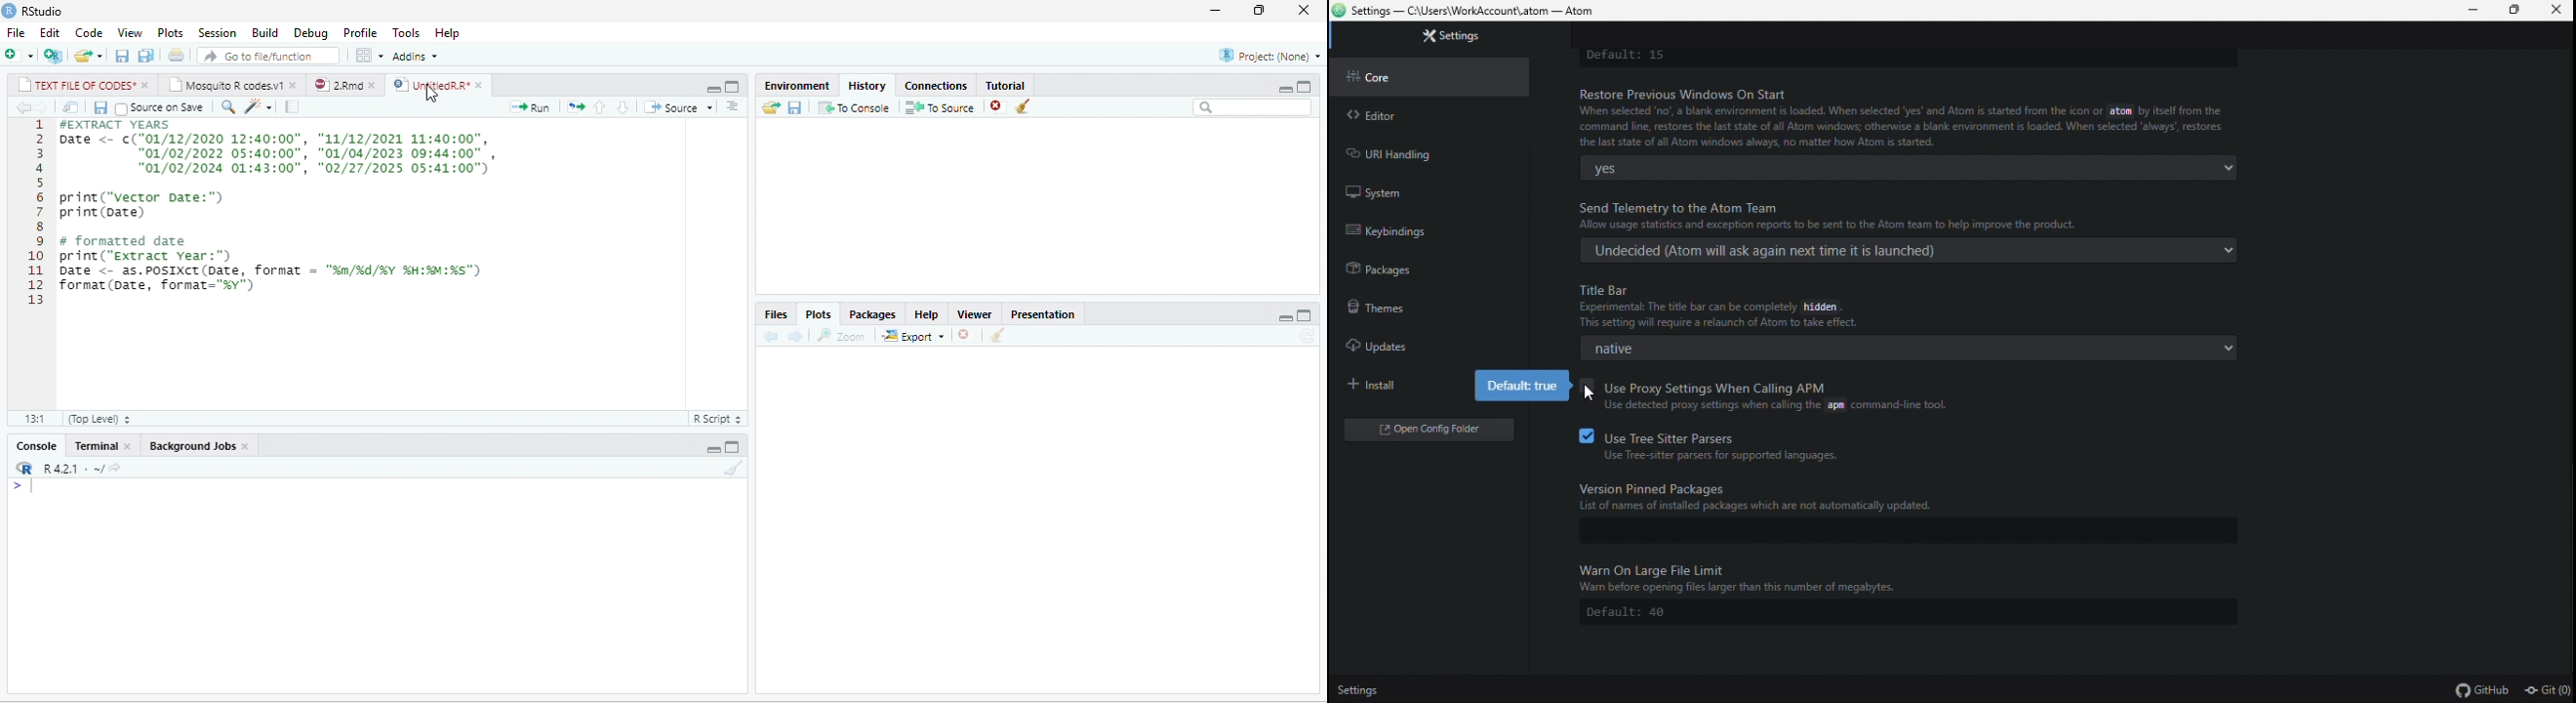  Describe the element at coordinates (679, 107) in the screenshot. I see `Source` at that location.